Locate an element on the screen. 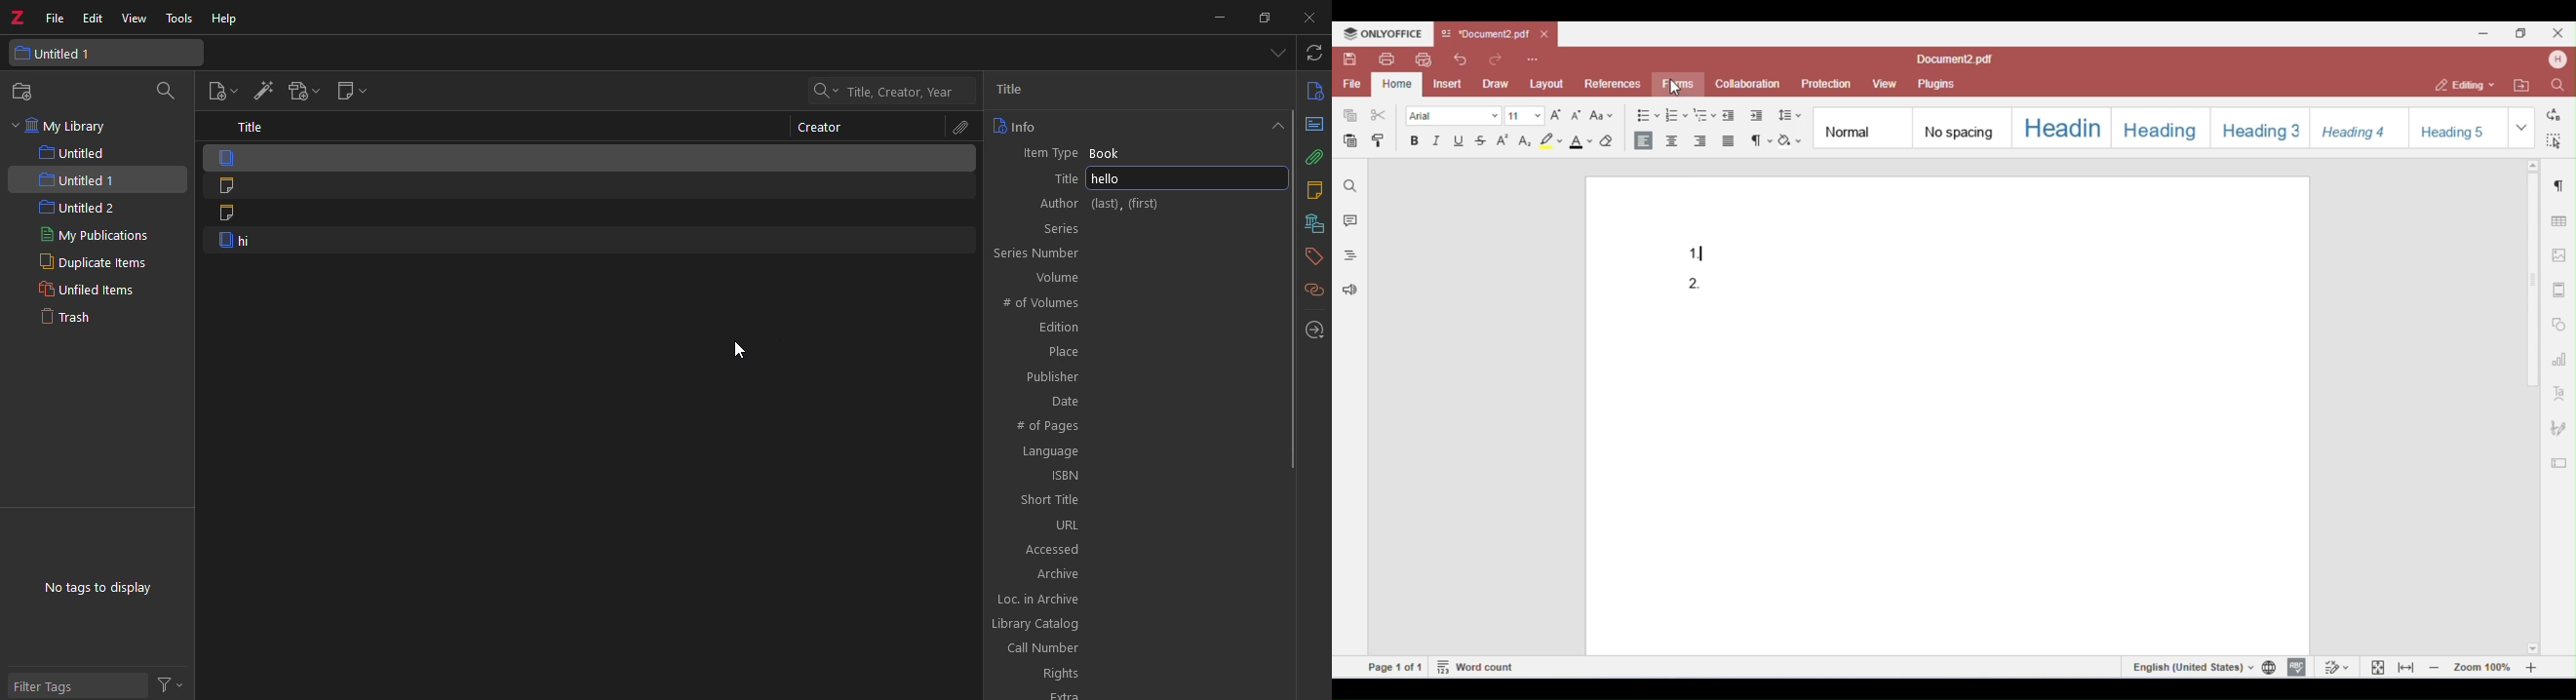 The image size is (2576, 700). rights is located at coordinates (1129, 674).